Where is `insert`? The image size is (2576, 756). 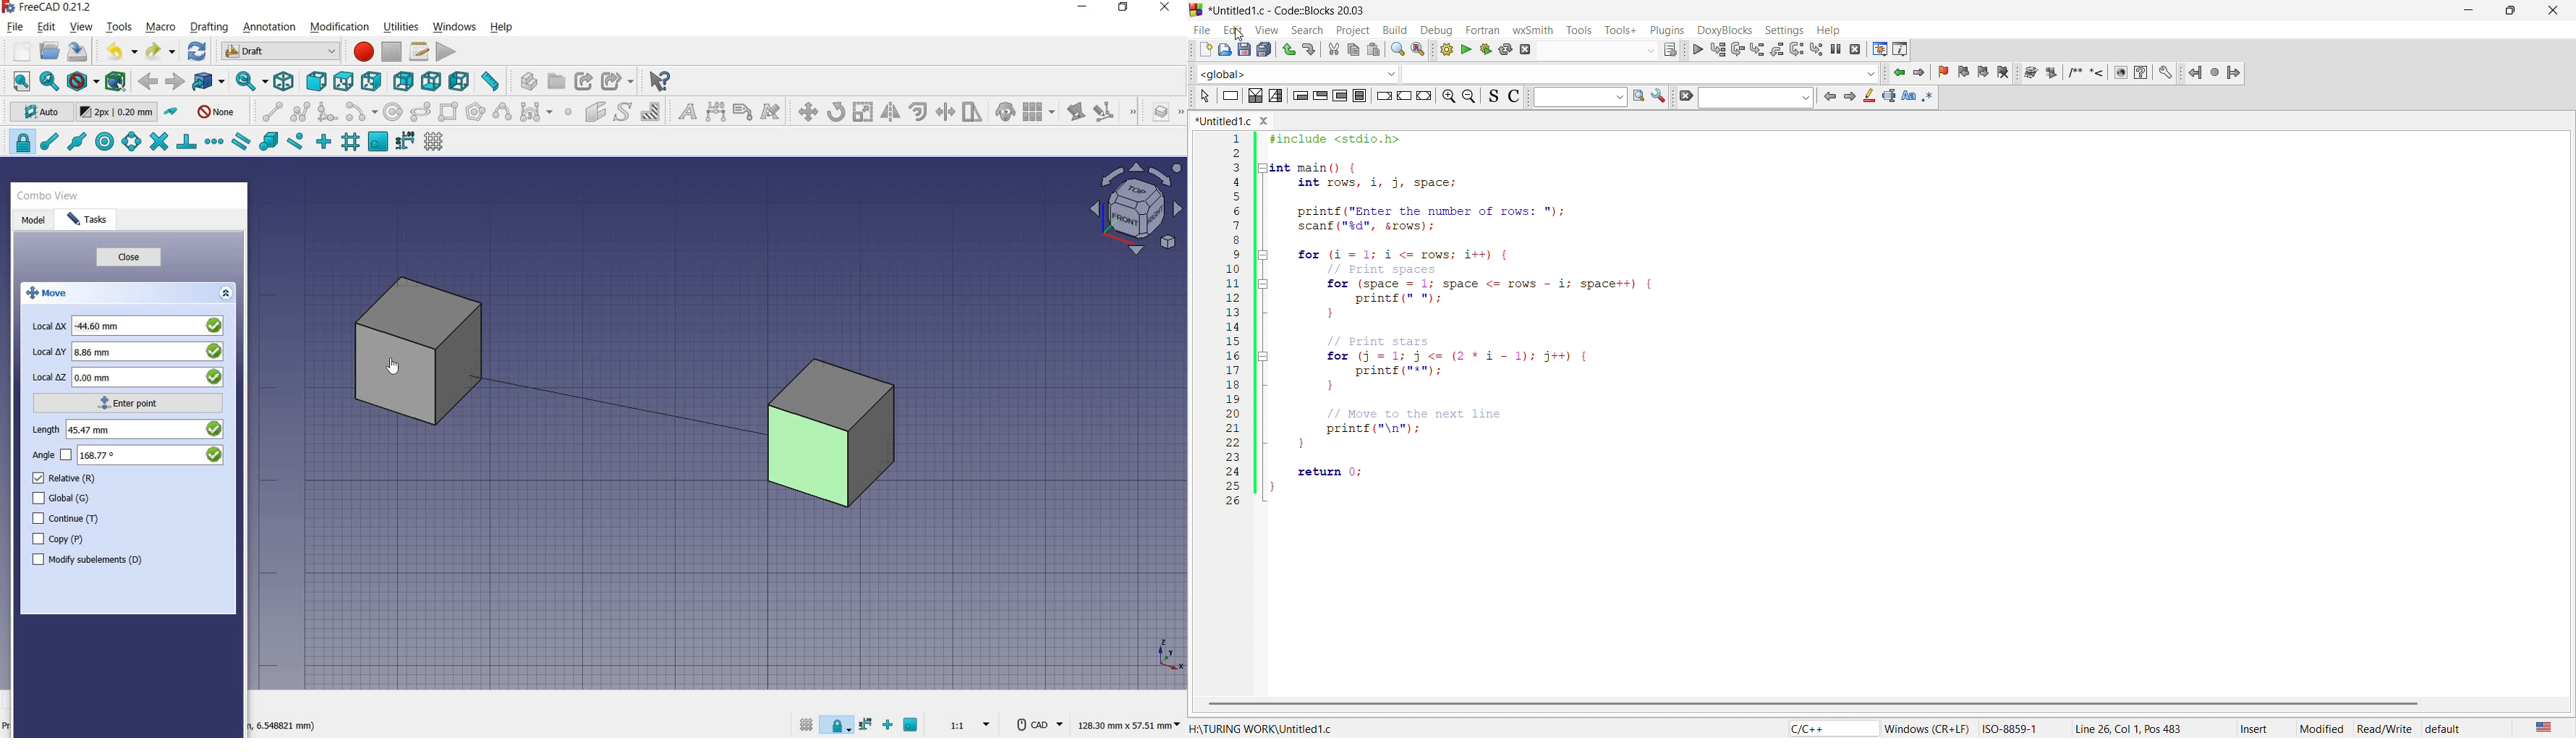
insert is located at coordinates (2259, 727).